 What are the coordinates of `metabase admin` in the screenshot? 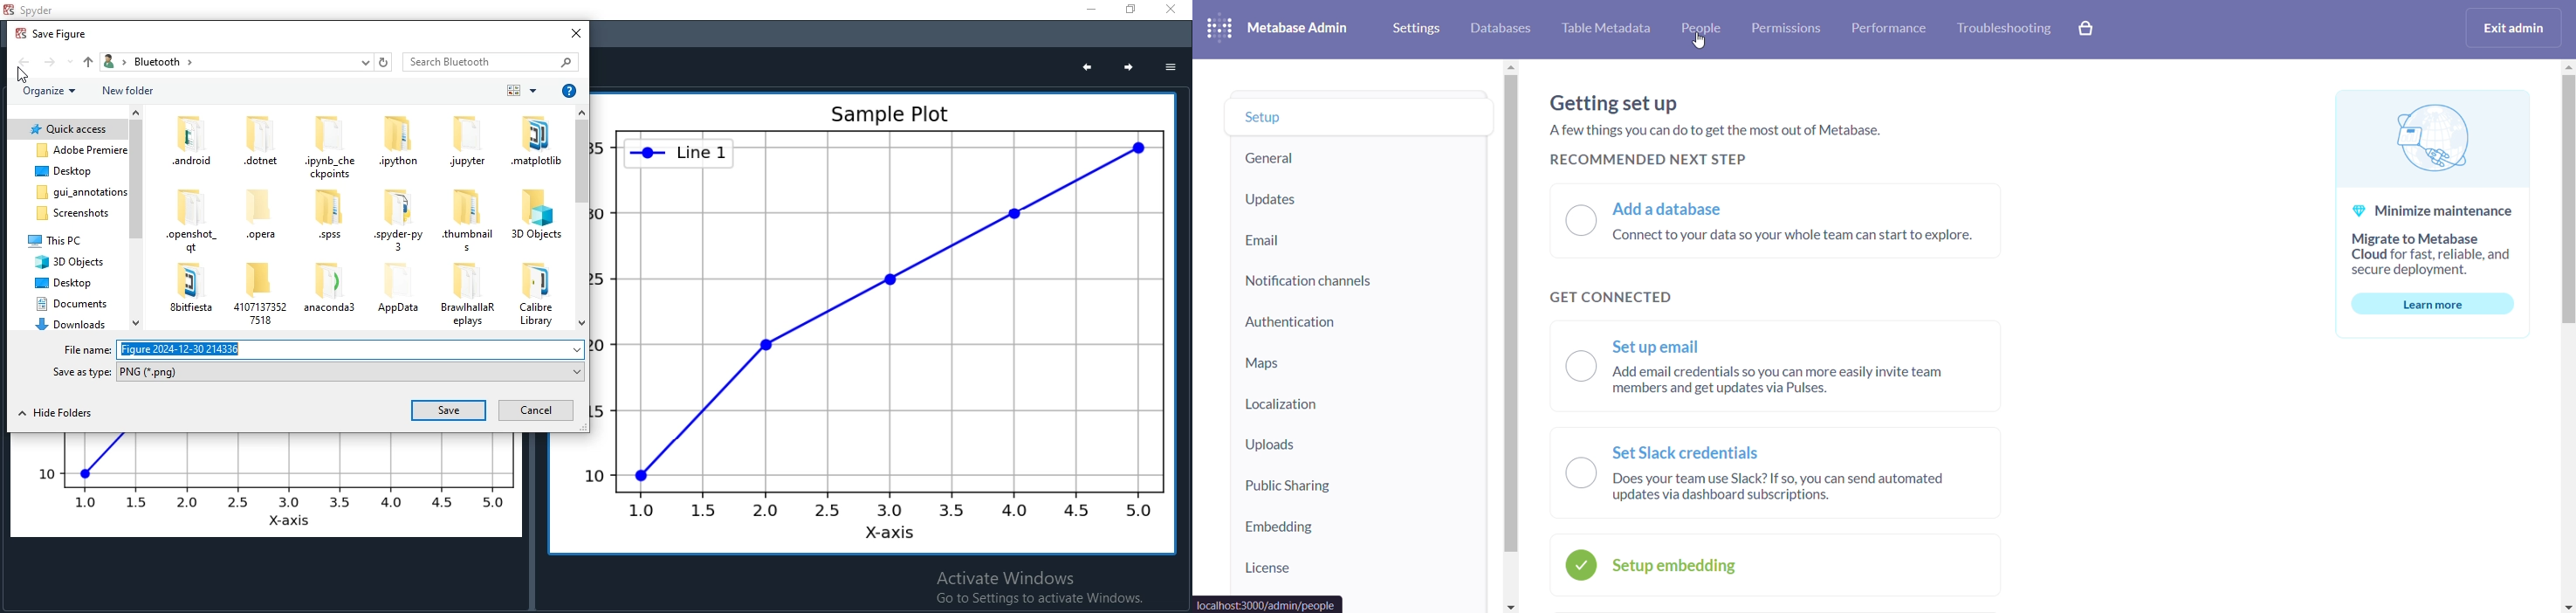 It's located at (1303, 29).